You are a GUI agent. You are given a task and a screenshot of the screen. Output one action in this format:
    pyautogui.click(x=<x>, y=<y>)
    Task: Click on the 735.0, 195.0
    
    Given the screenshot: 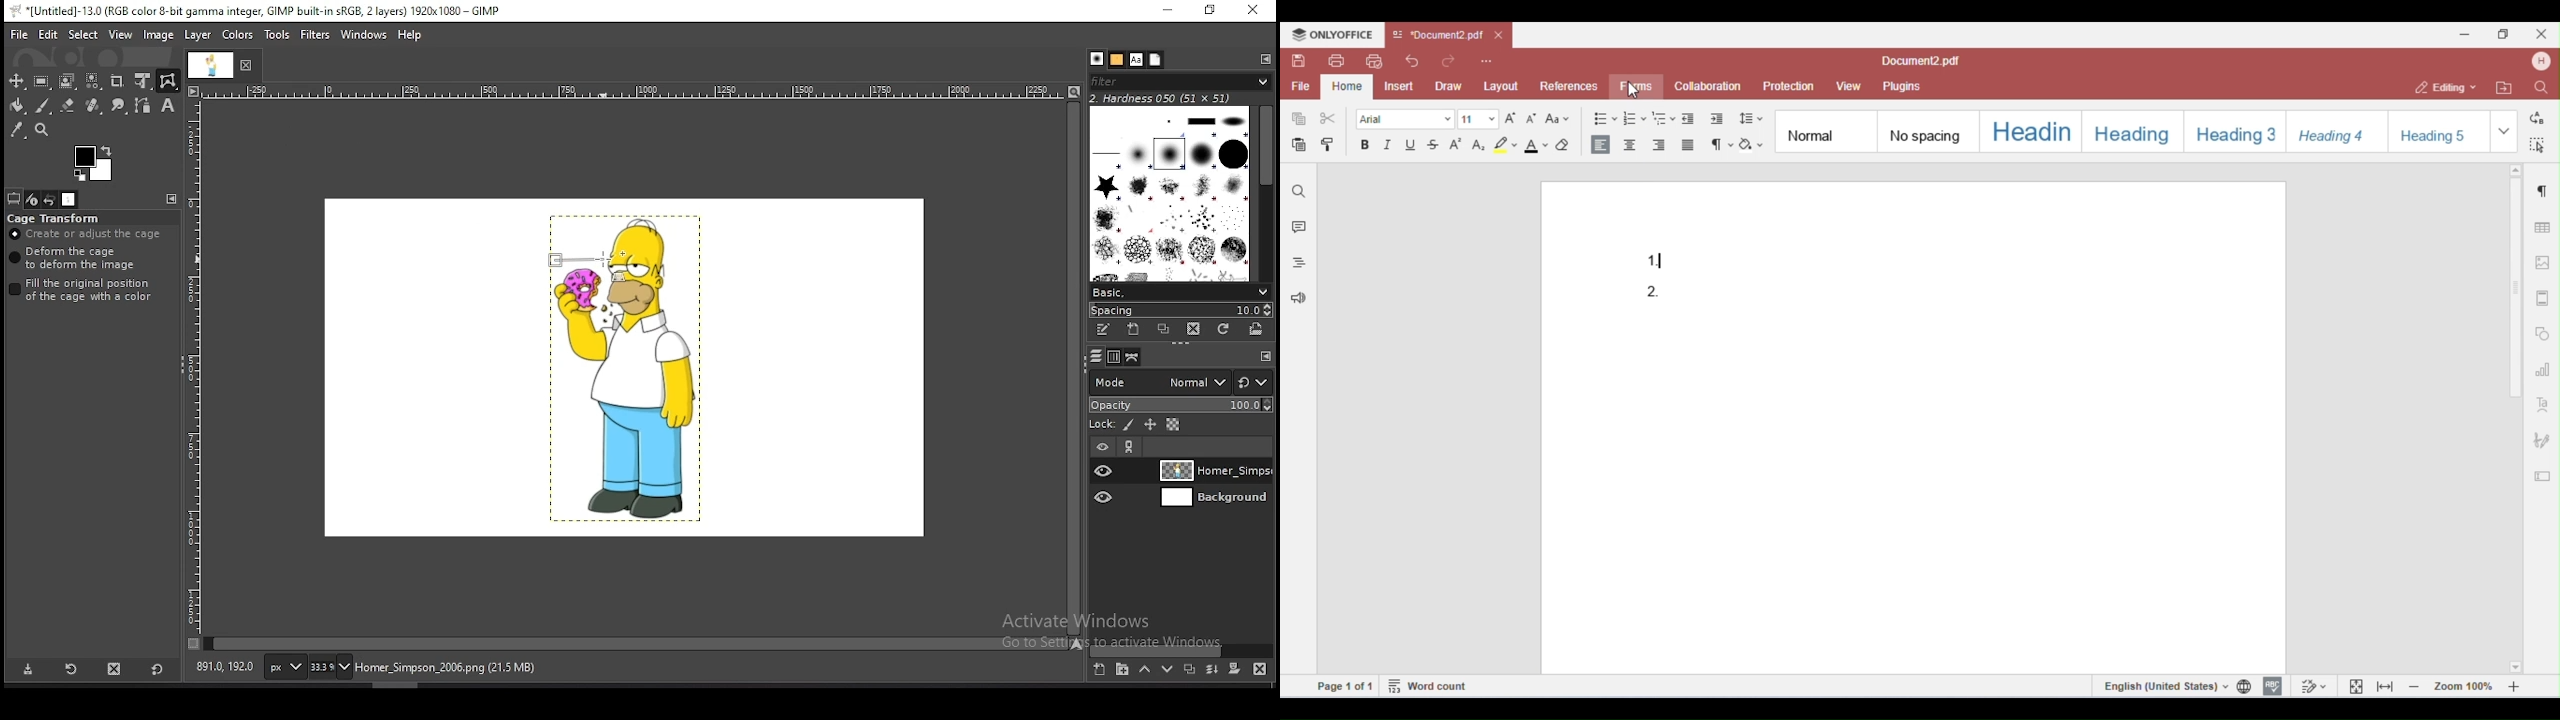 What is the action you would take?
    pyautogui.click(x=225, y=665)
    